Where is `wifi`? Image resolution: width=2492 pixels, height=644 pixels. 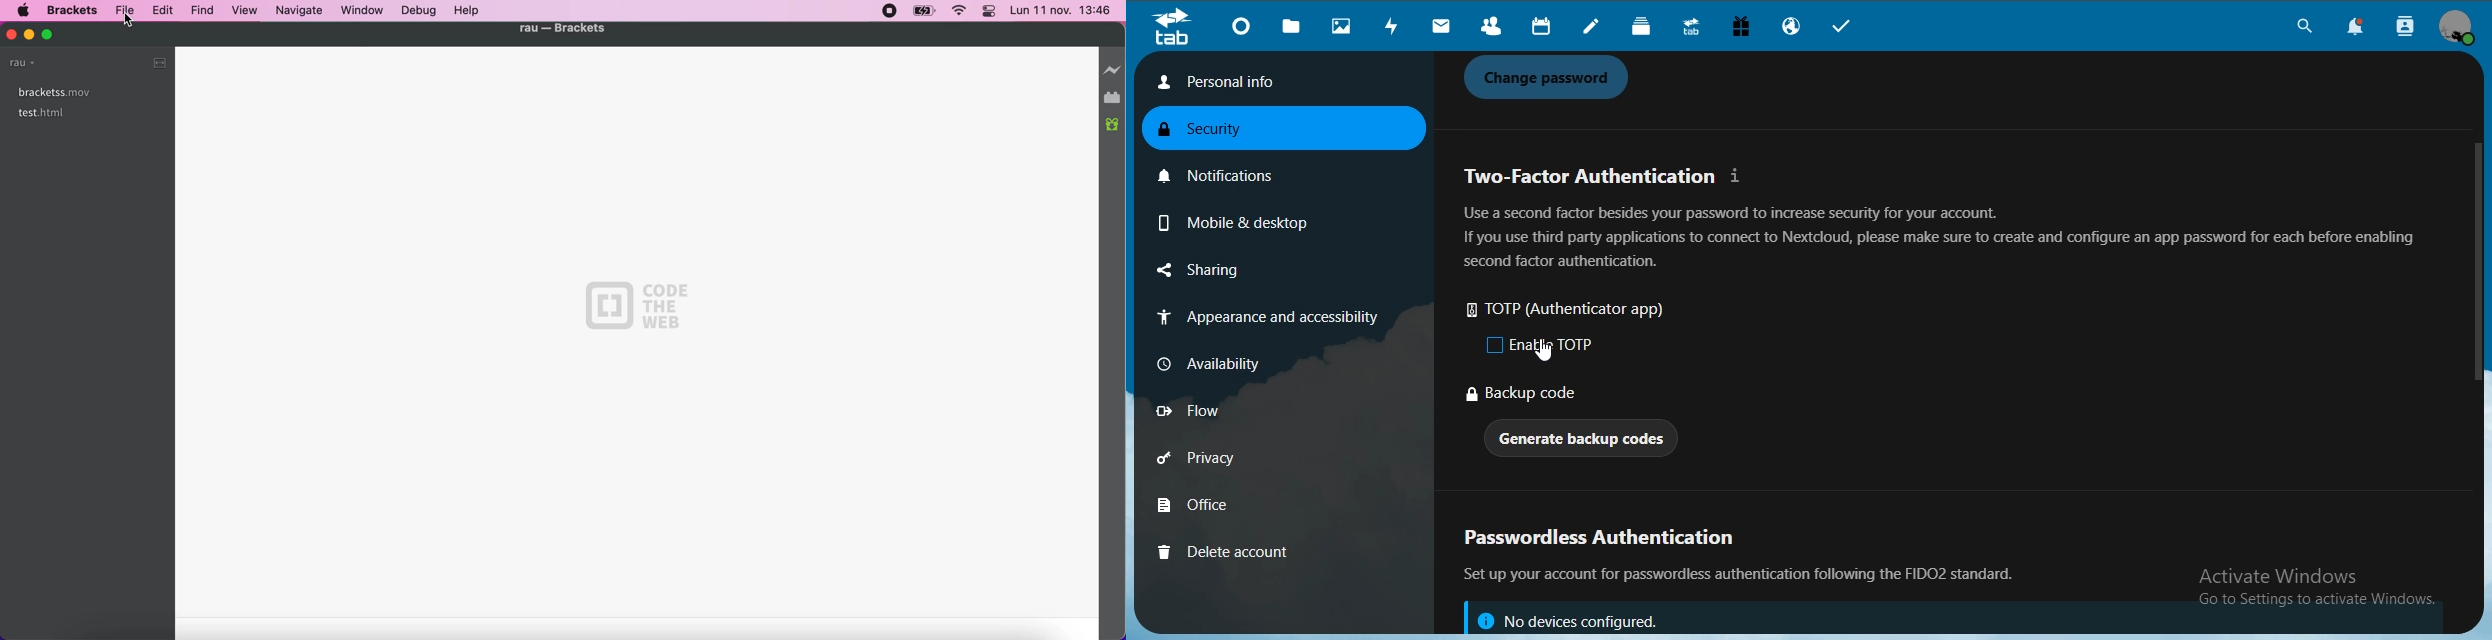 wifi is located at coordinates (959, 12).